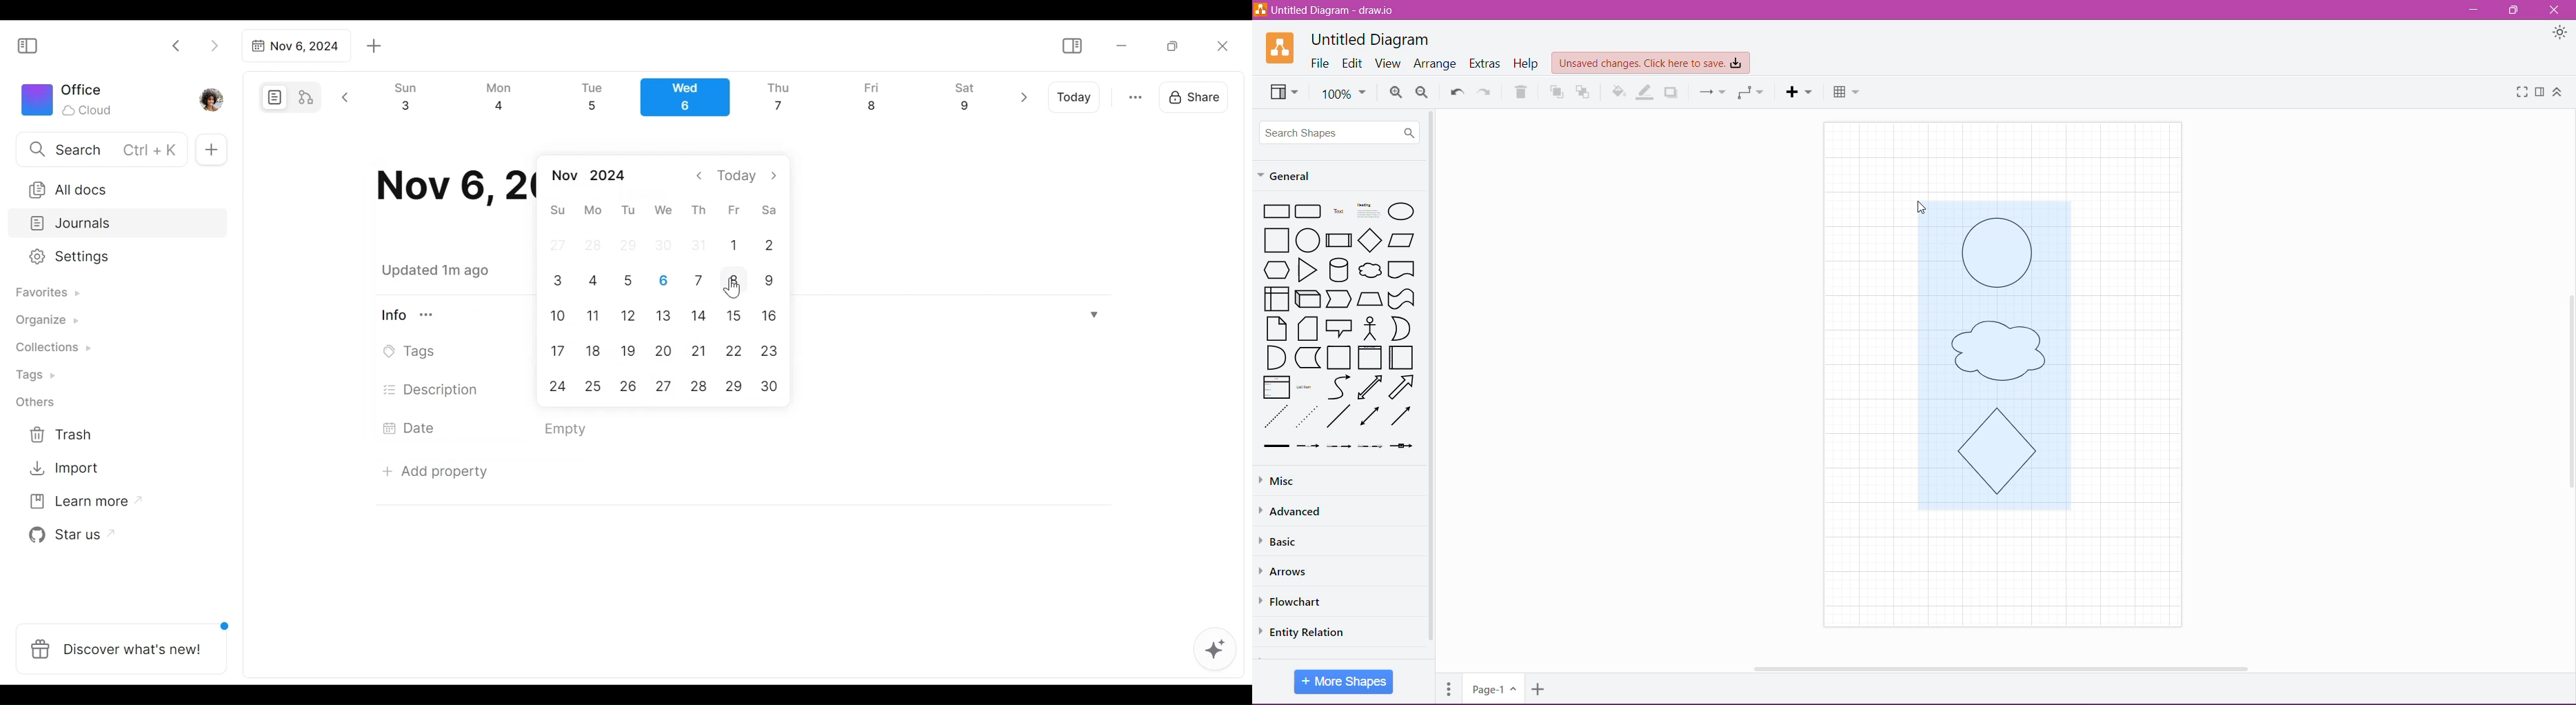  I want to click on AFFiNE AI, so click(1216, 651).